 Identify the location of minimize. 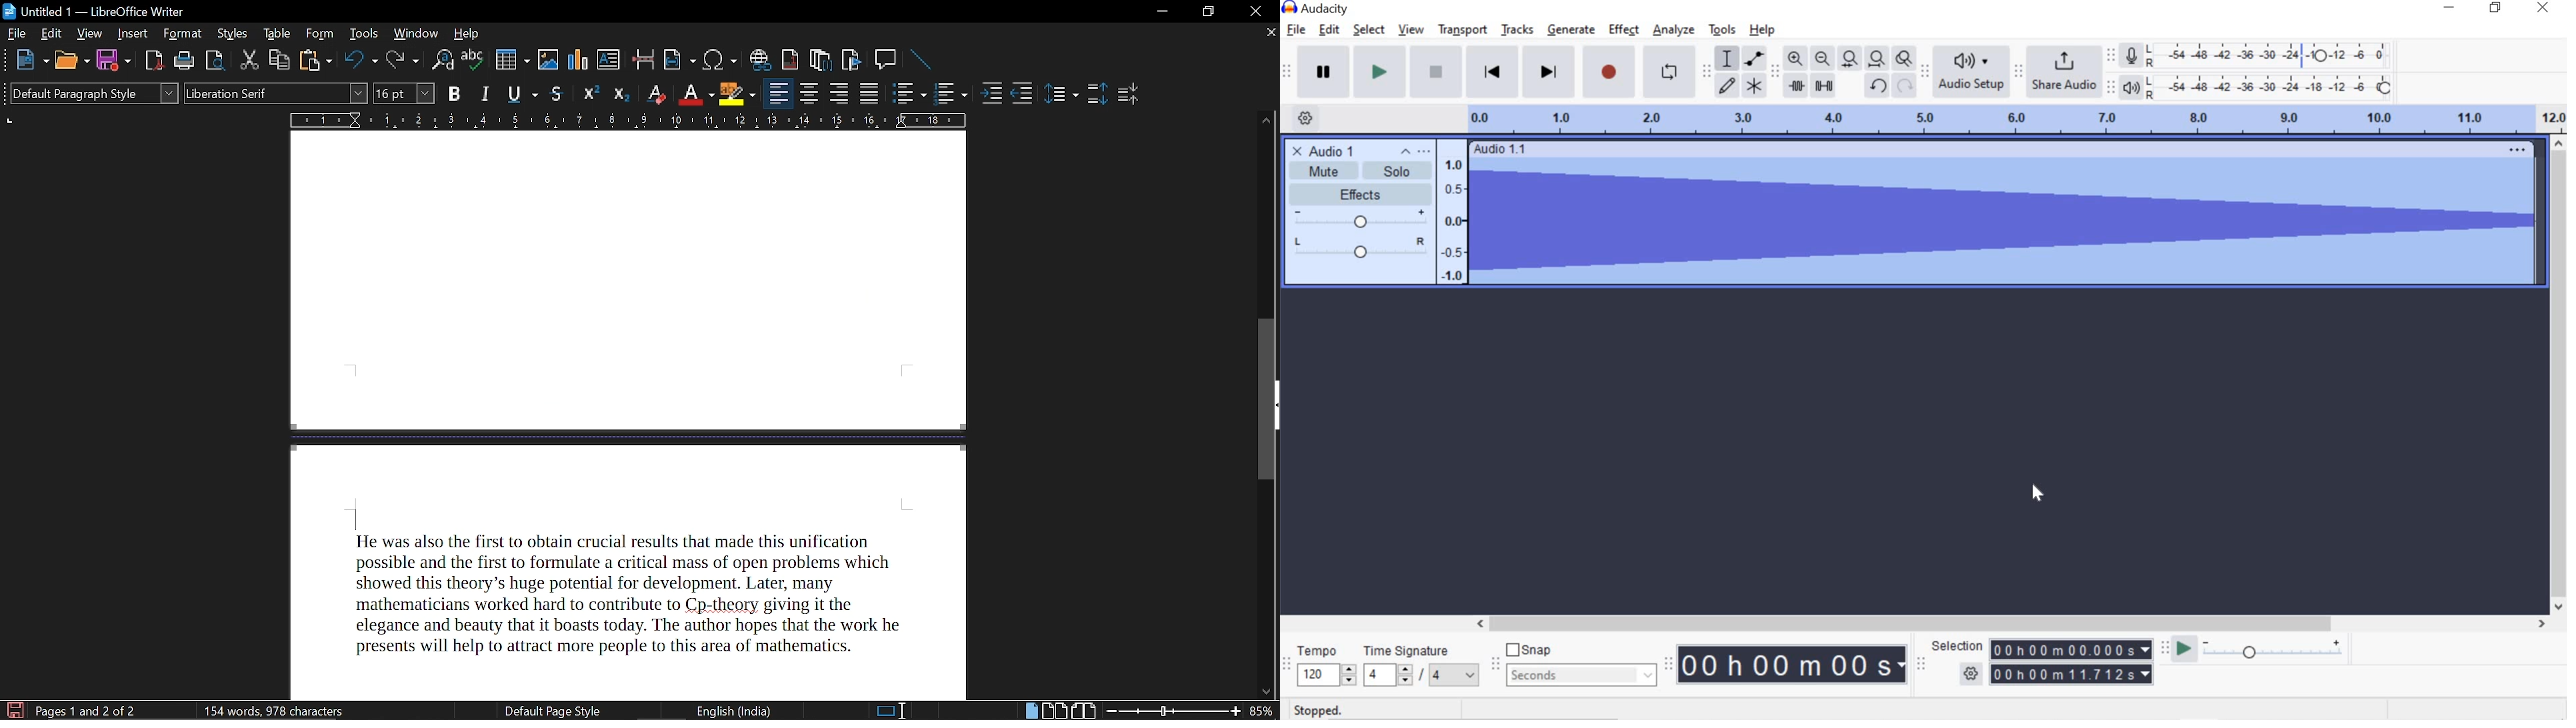
(2449, 6).